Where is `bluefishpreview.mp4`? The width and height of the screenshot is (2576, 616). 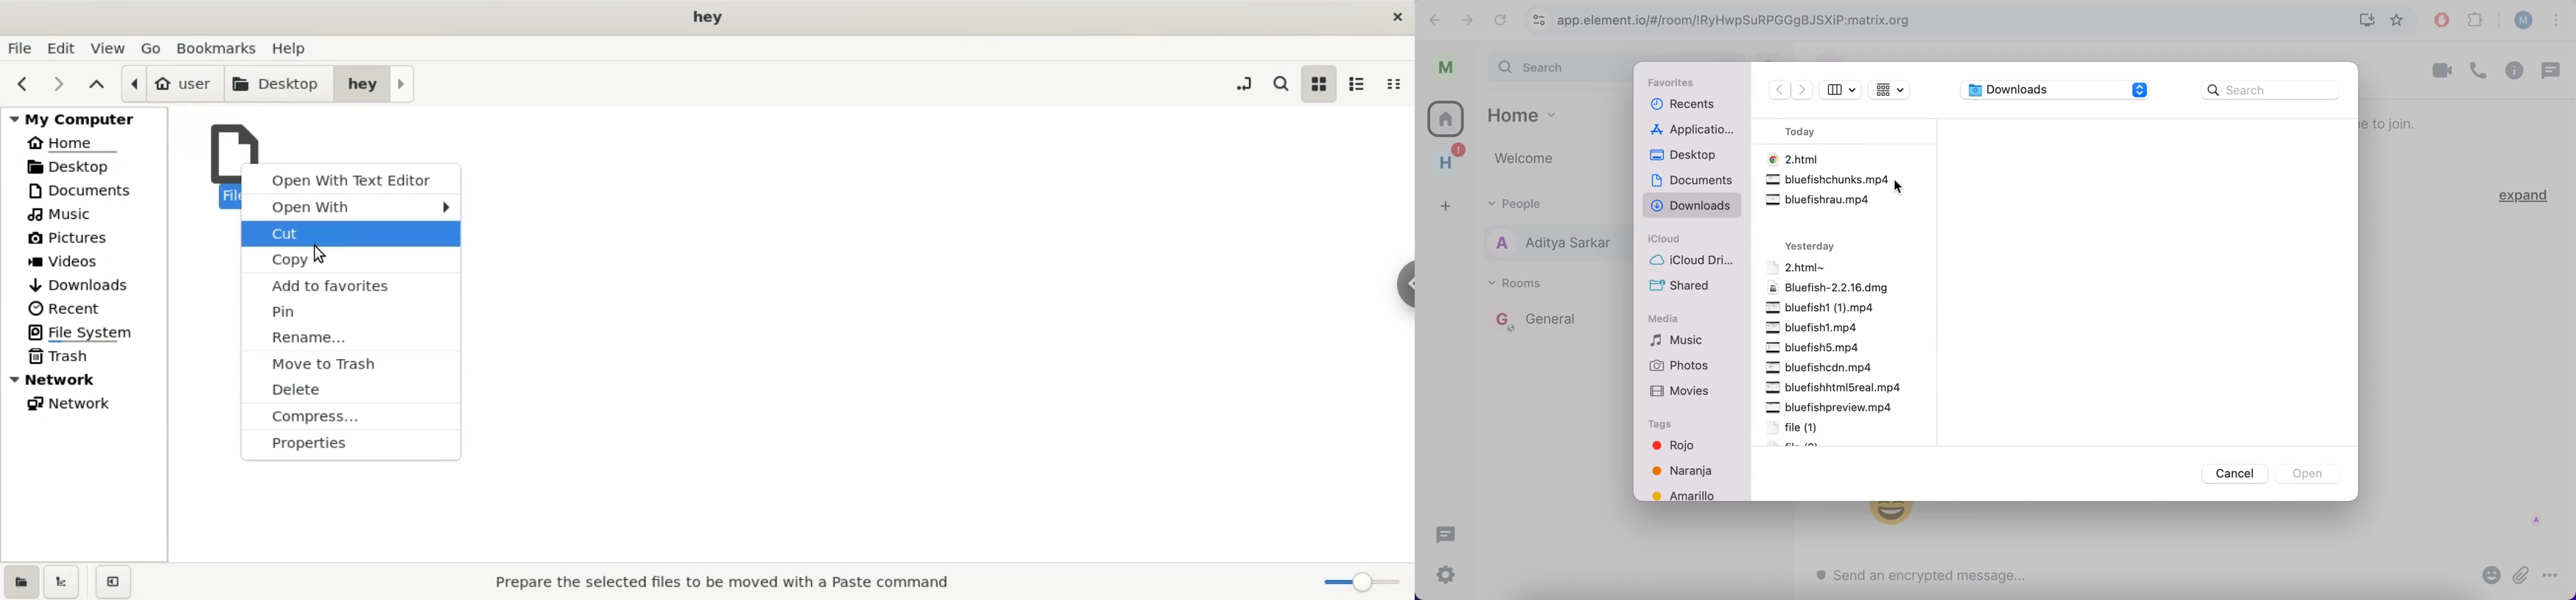
bluefishpreview.mp4 is located at coordinates (1830, 408).